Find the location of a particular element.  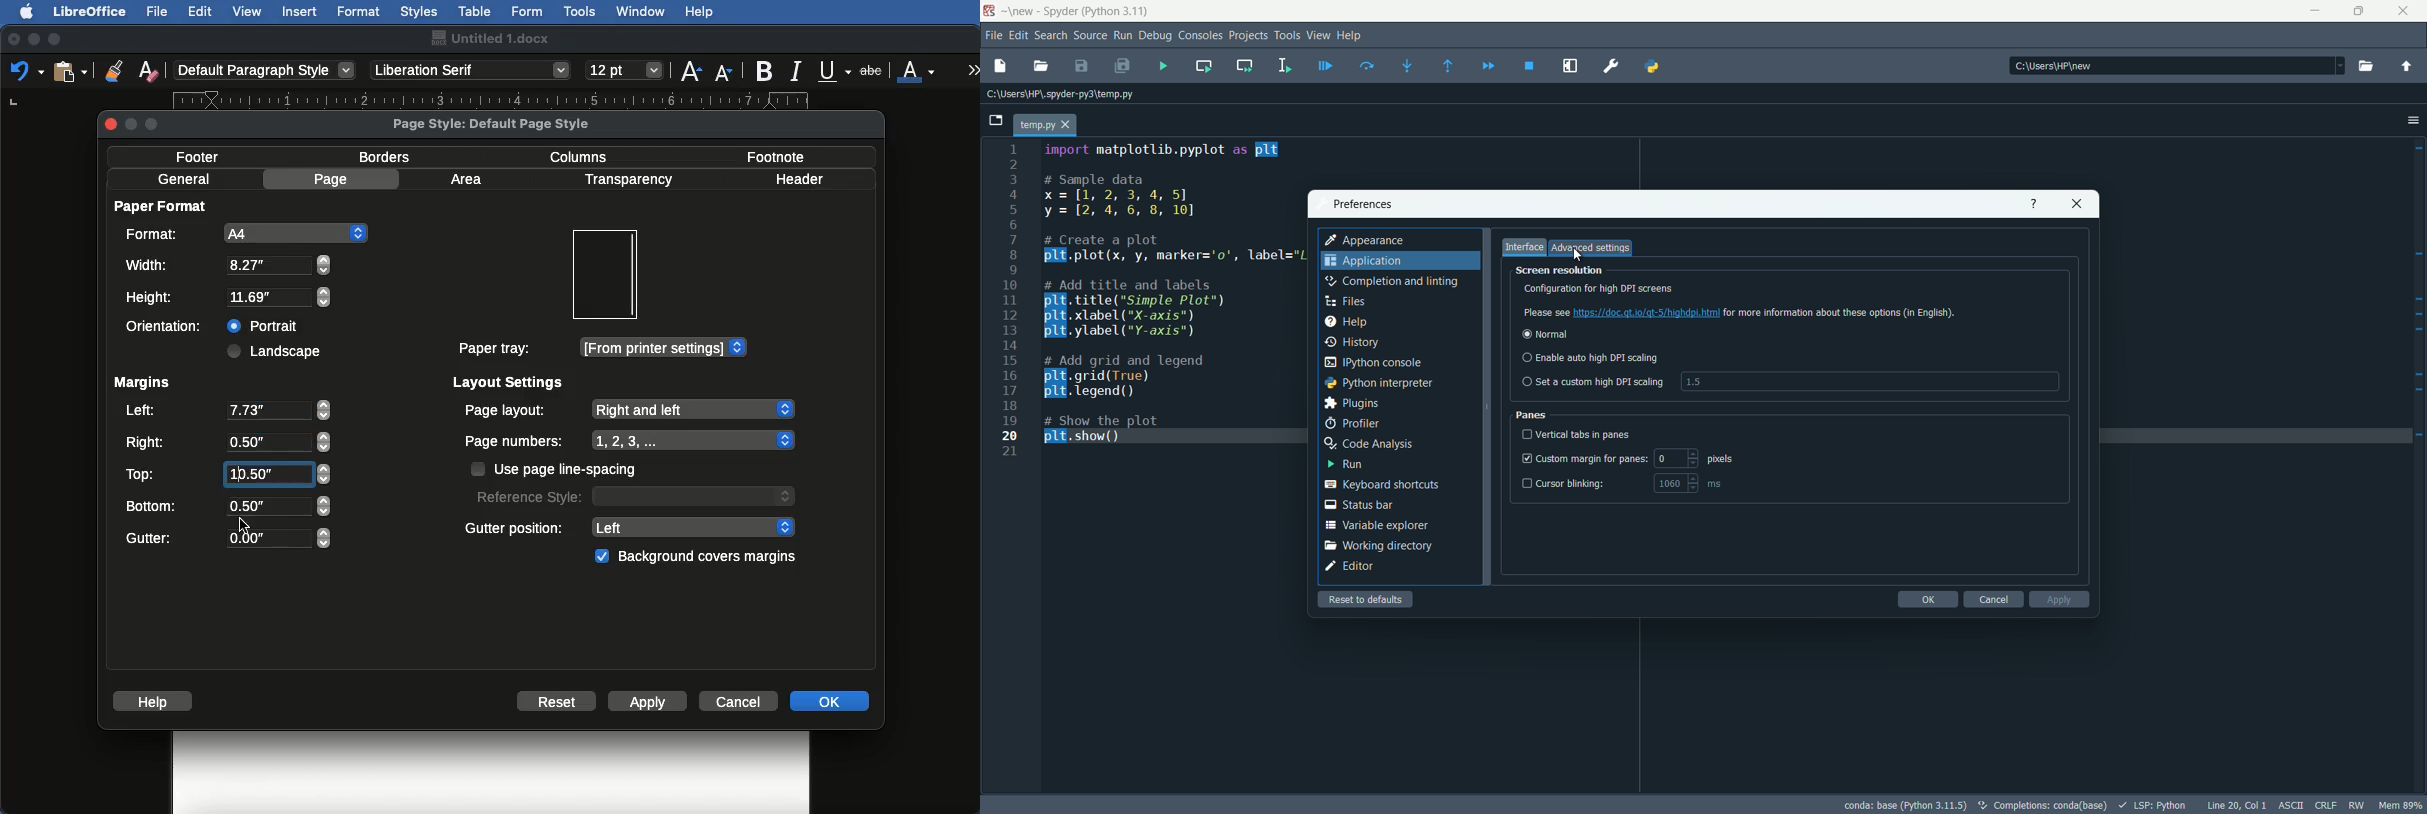

cancel is located at coordinates (1992, 599).